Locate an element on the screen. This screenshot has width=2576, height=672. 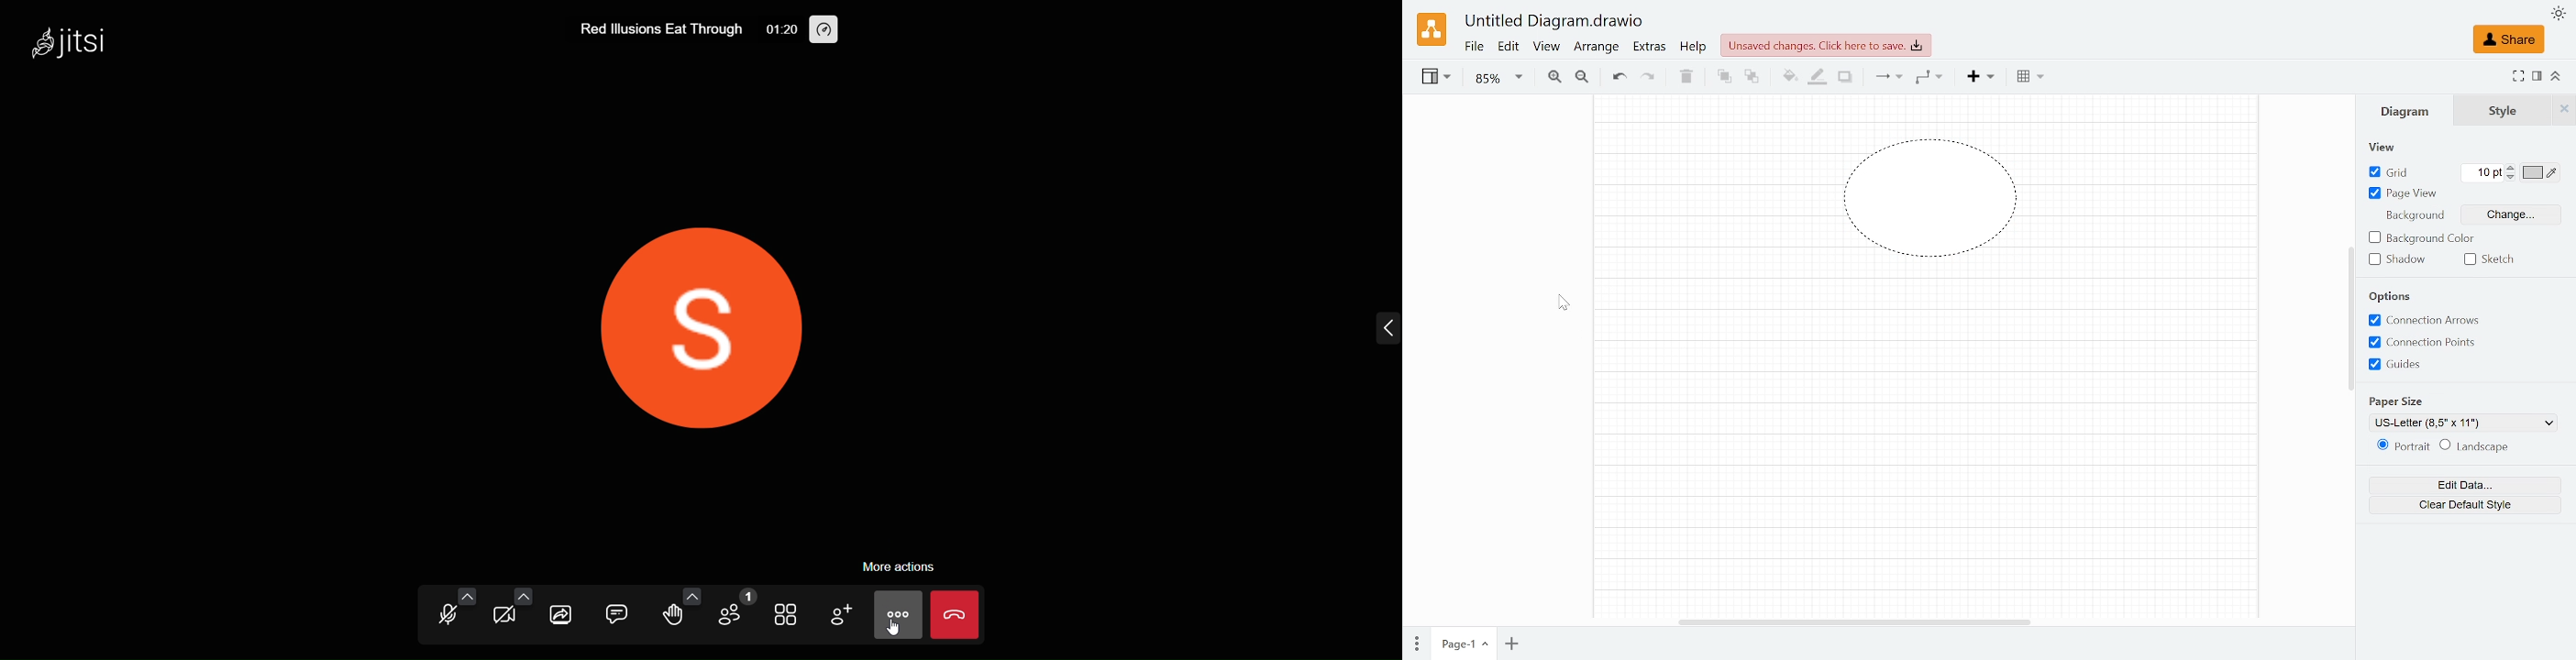
Help is located at coordinates (1694, 48).